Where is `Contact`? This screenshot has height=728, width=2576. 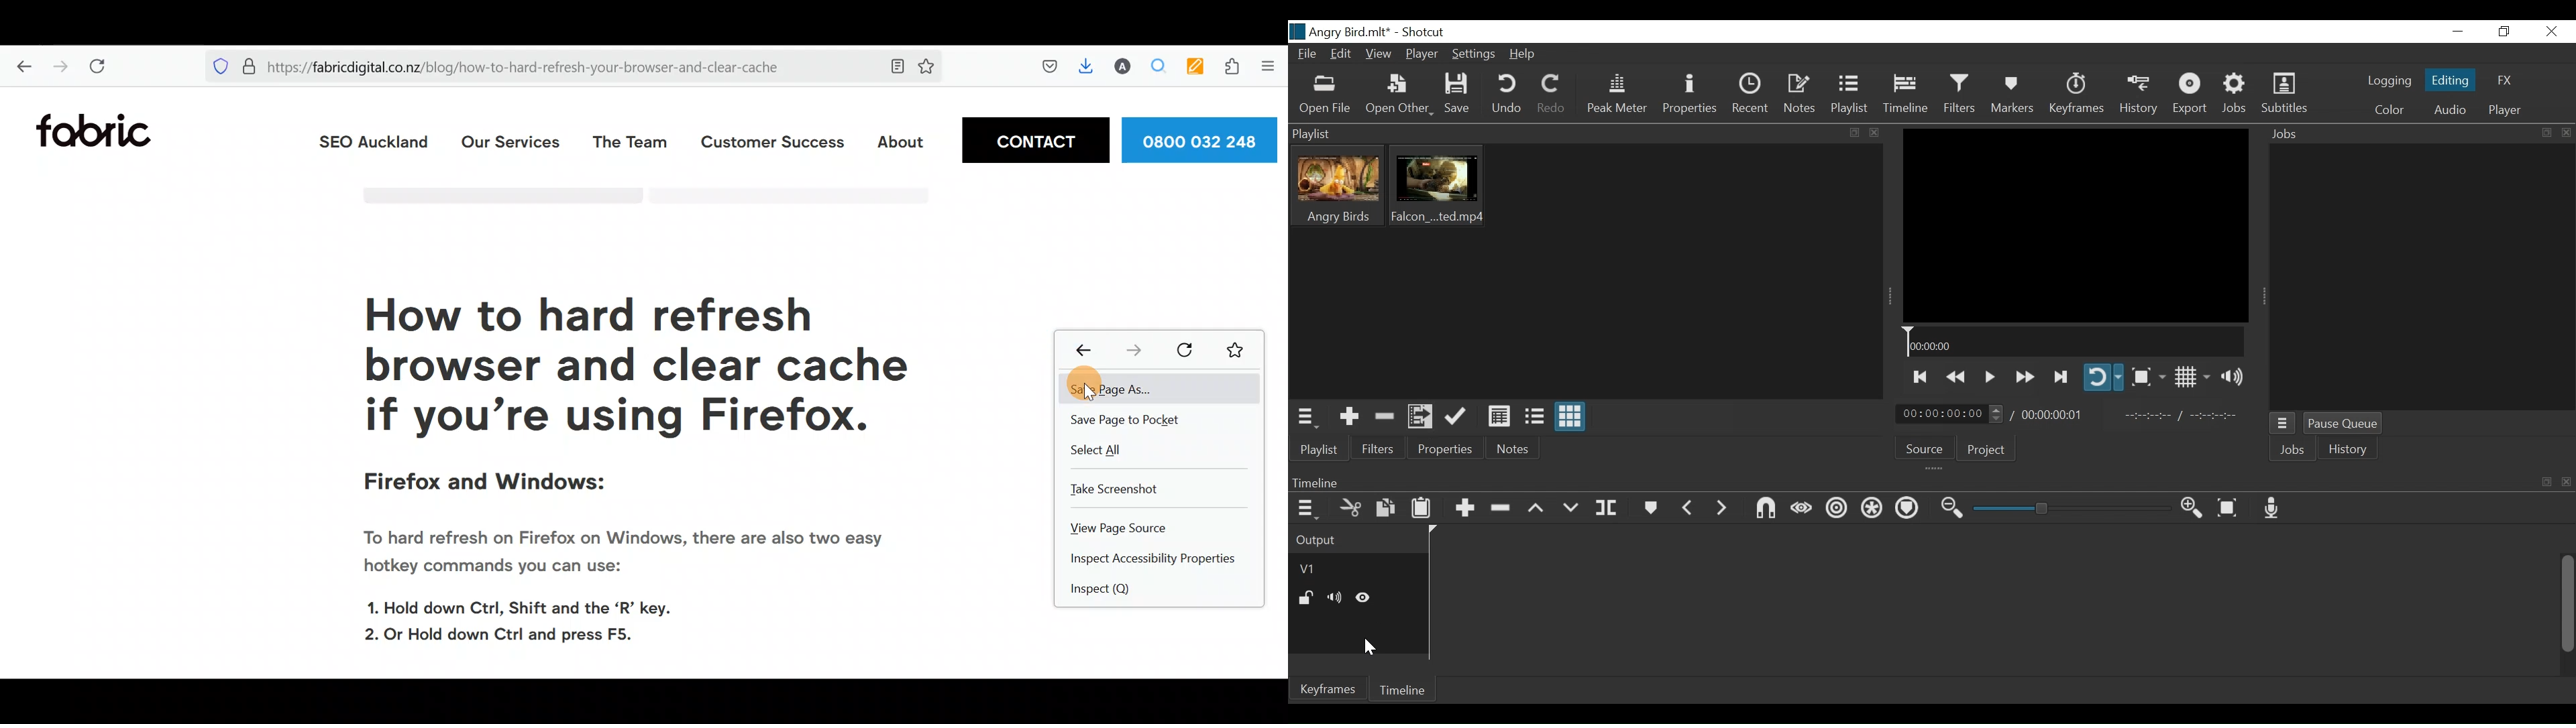
Contact is located at coordinates (1034, 139).